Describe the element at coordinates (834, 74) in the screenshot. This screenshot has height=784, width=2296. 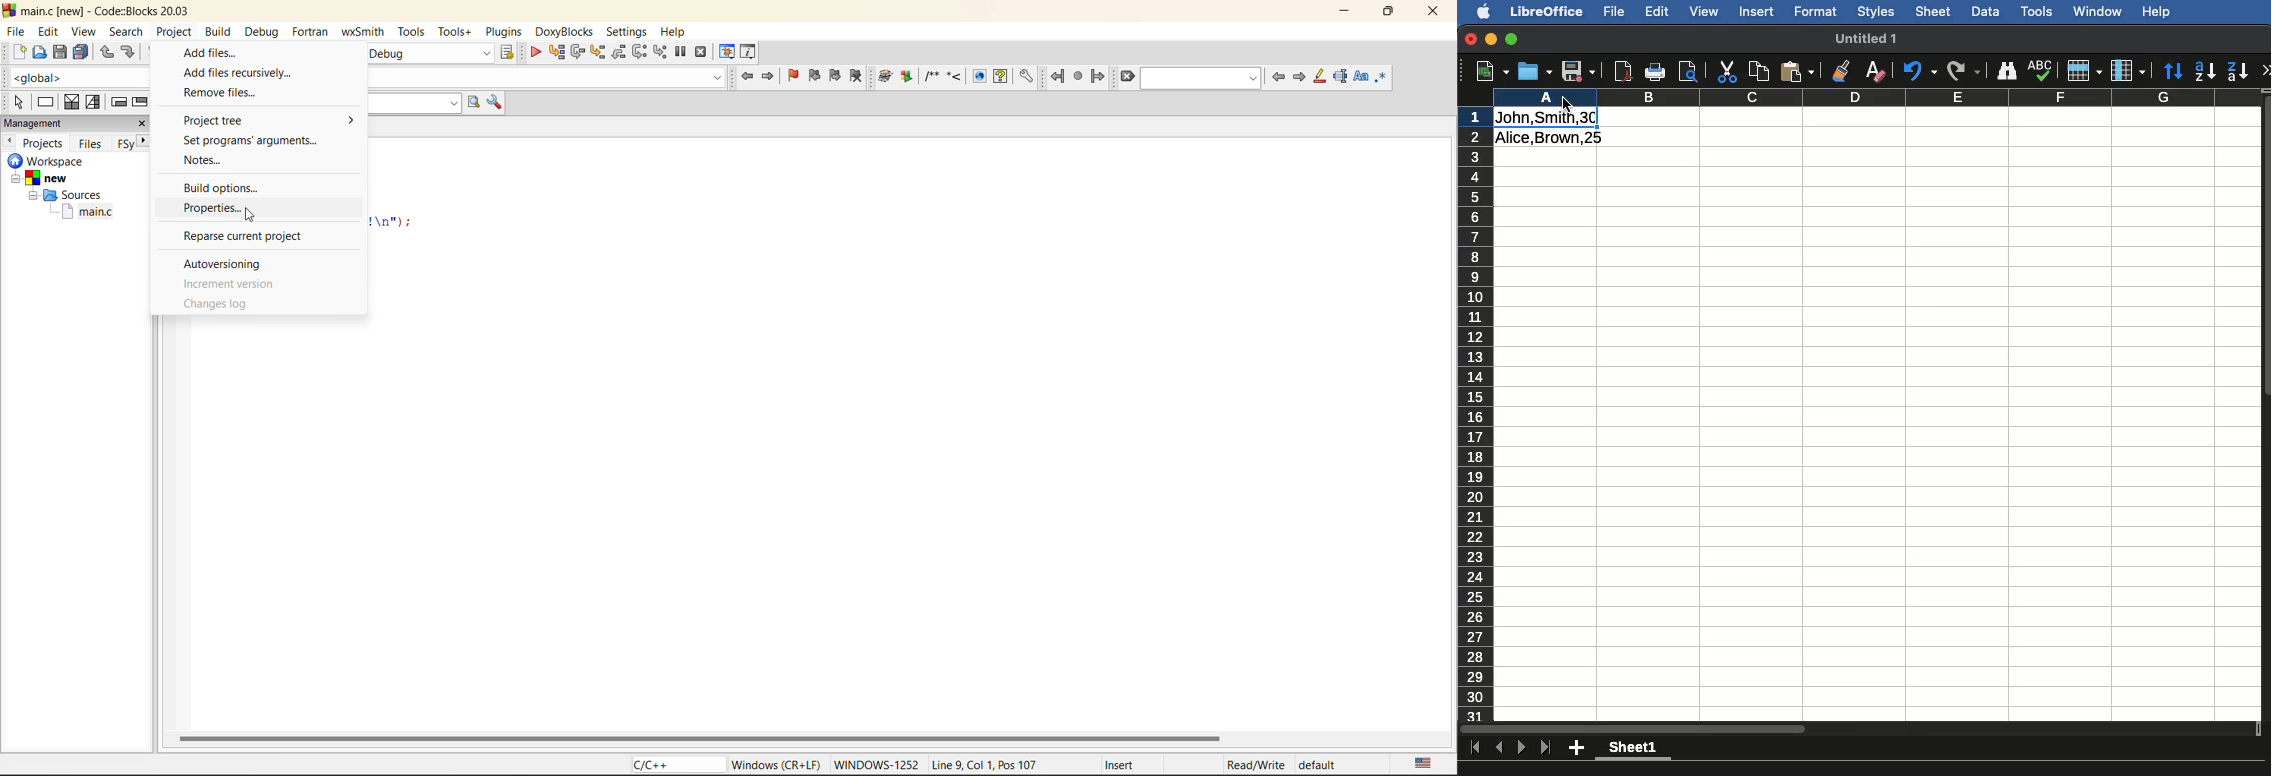
I see `next bookmark` at that location.